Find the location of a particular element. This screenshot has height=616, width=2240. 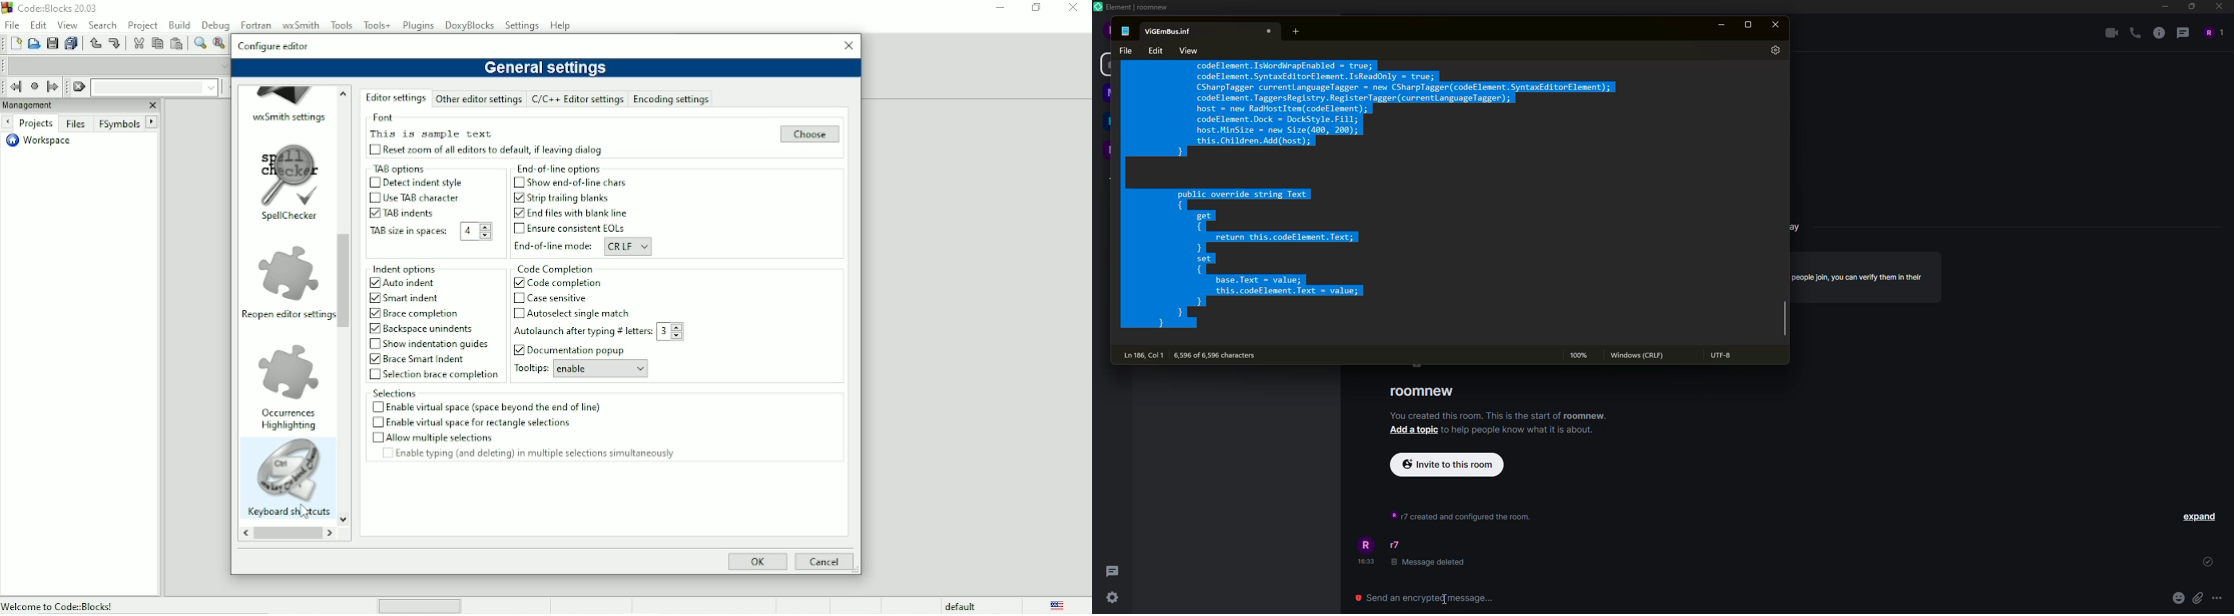

Close is located at coordinates (152, 105).